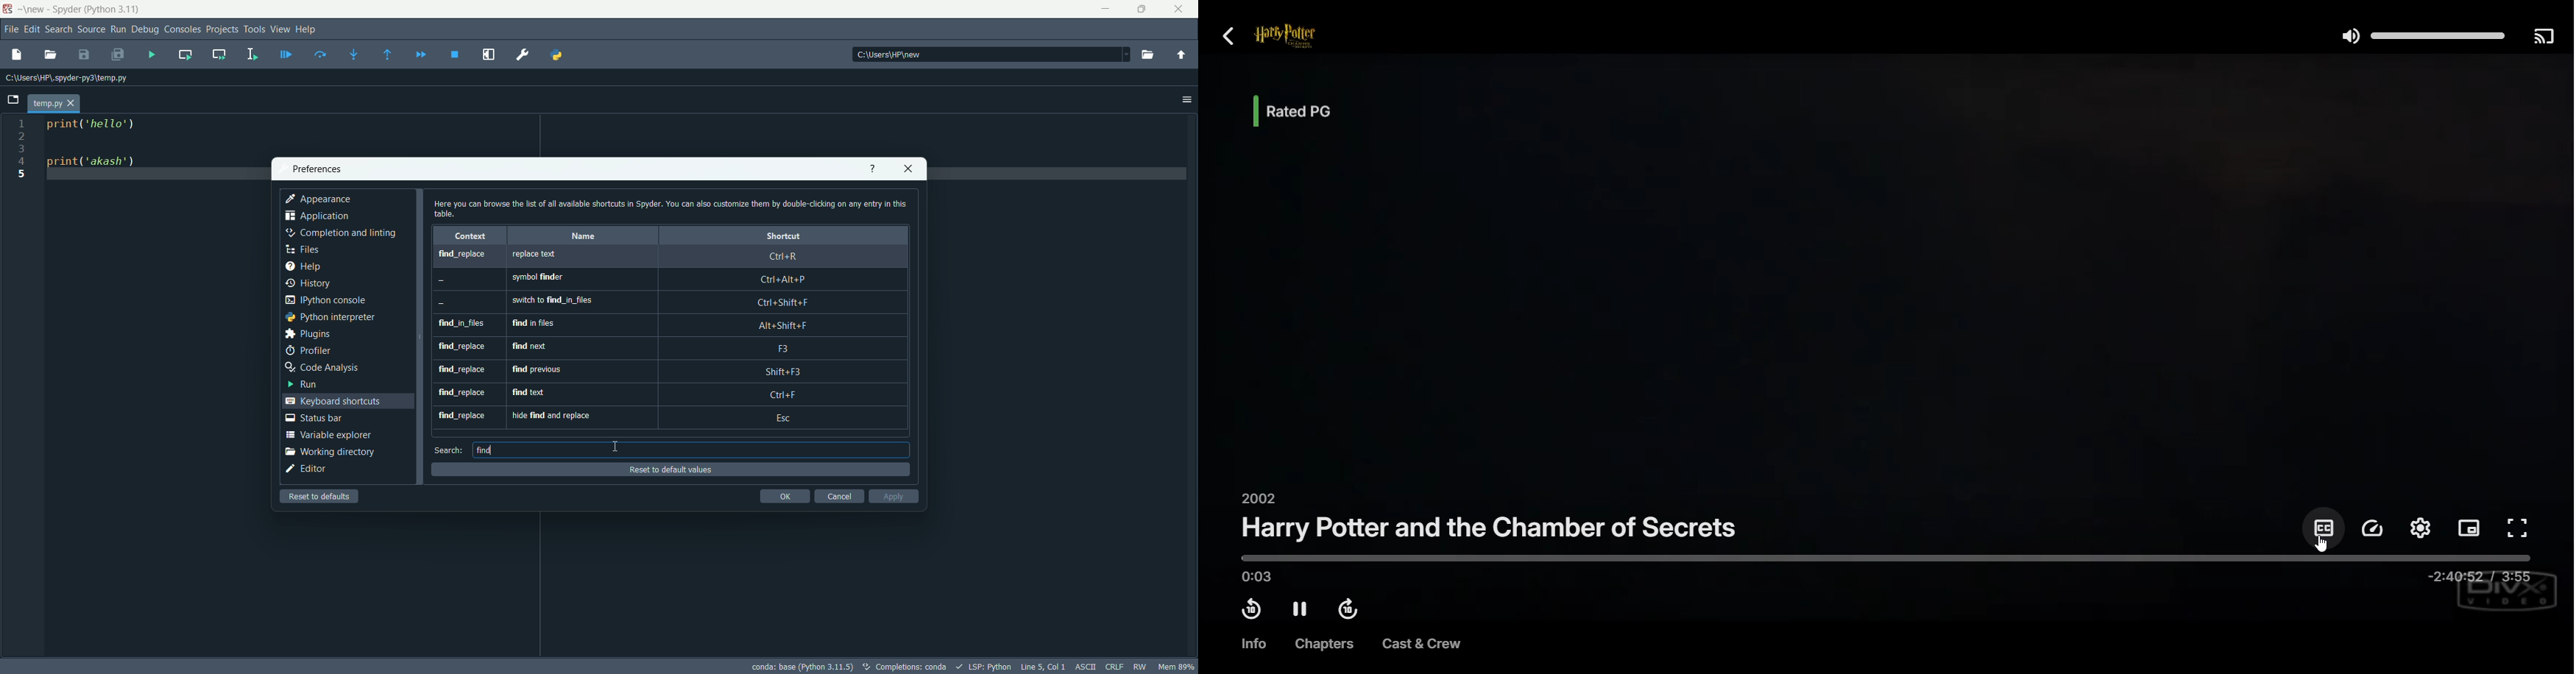  What do you see at coordinates (449, 450) in the screenshot?
I see ` search: ` at bounding box center [449, 450].